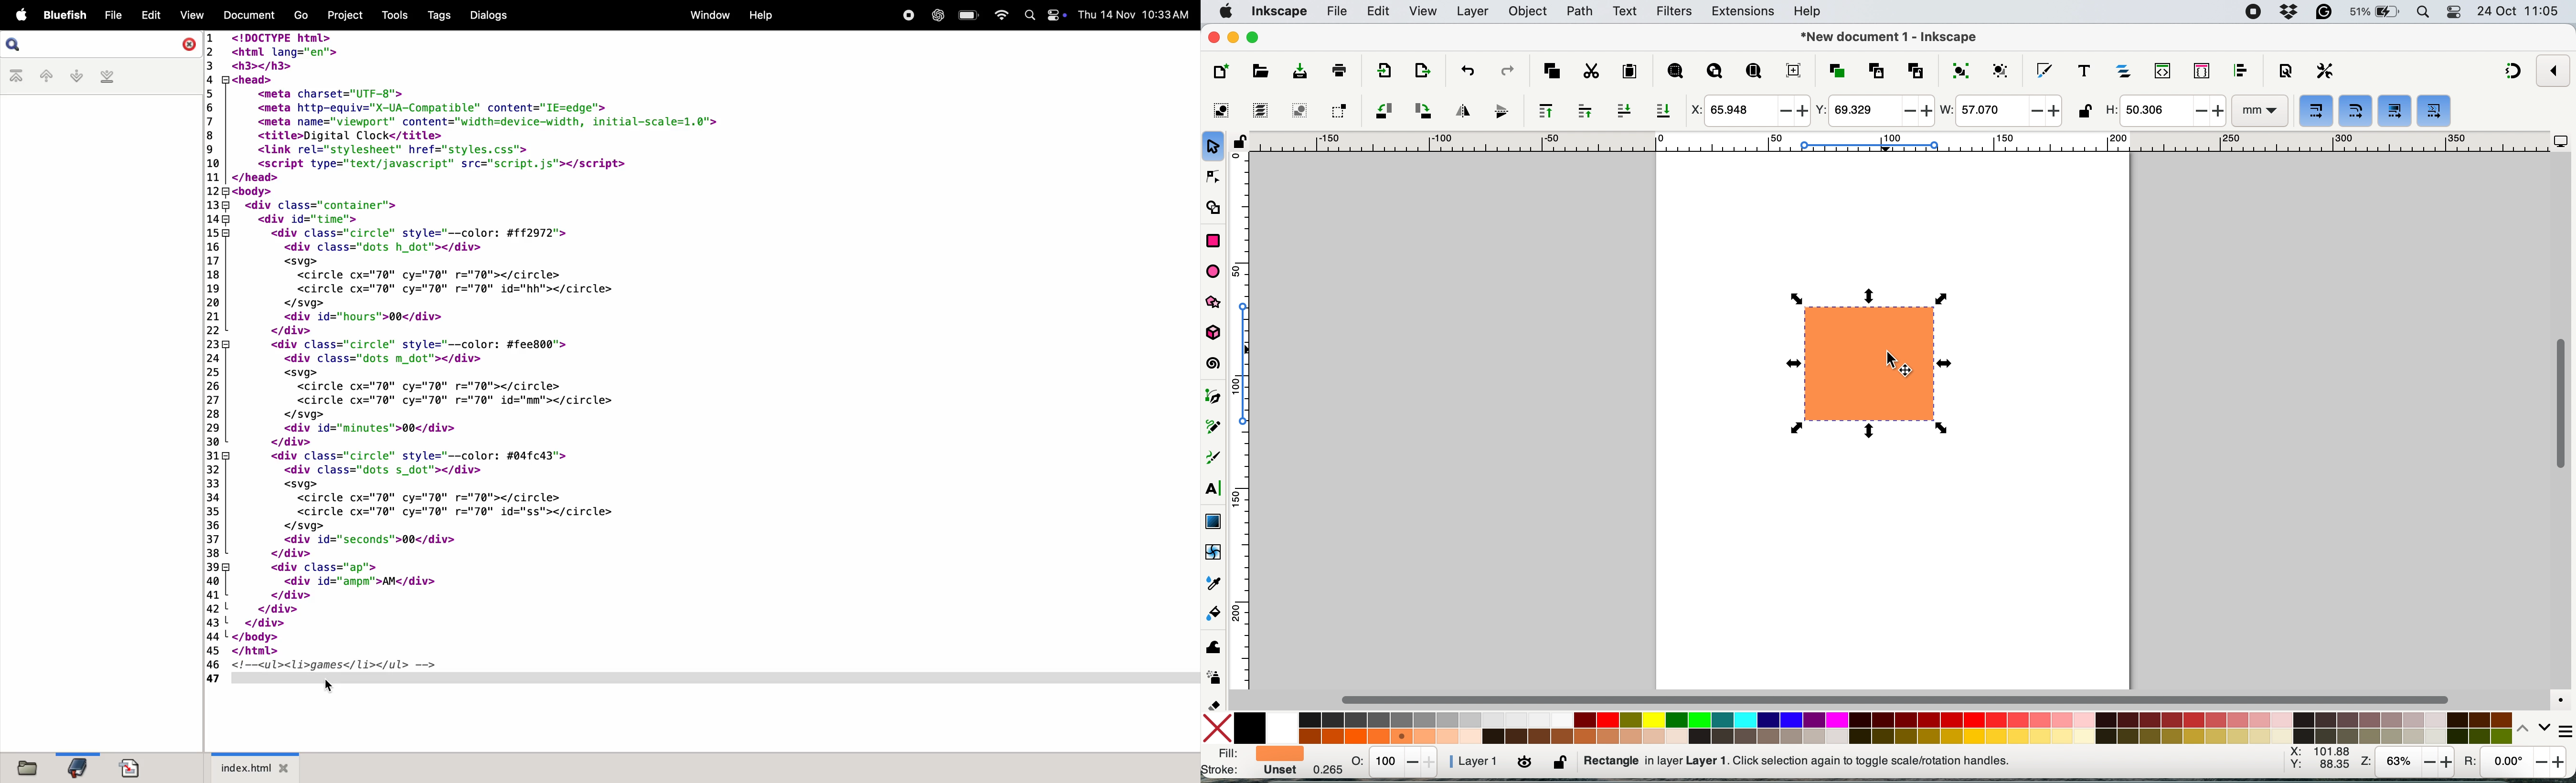 The image size is (2576, 784). What do you see at coordinates (2561, 142) in the screenshot?
I see `display options` at bounding box center [2561, 142].